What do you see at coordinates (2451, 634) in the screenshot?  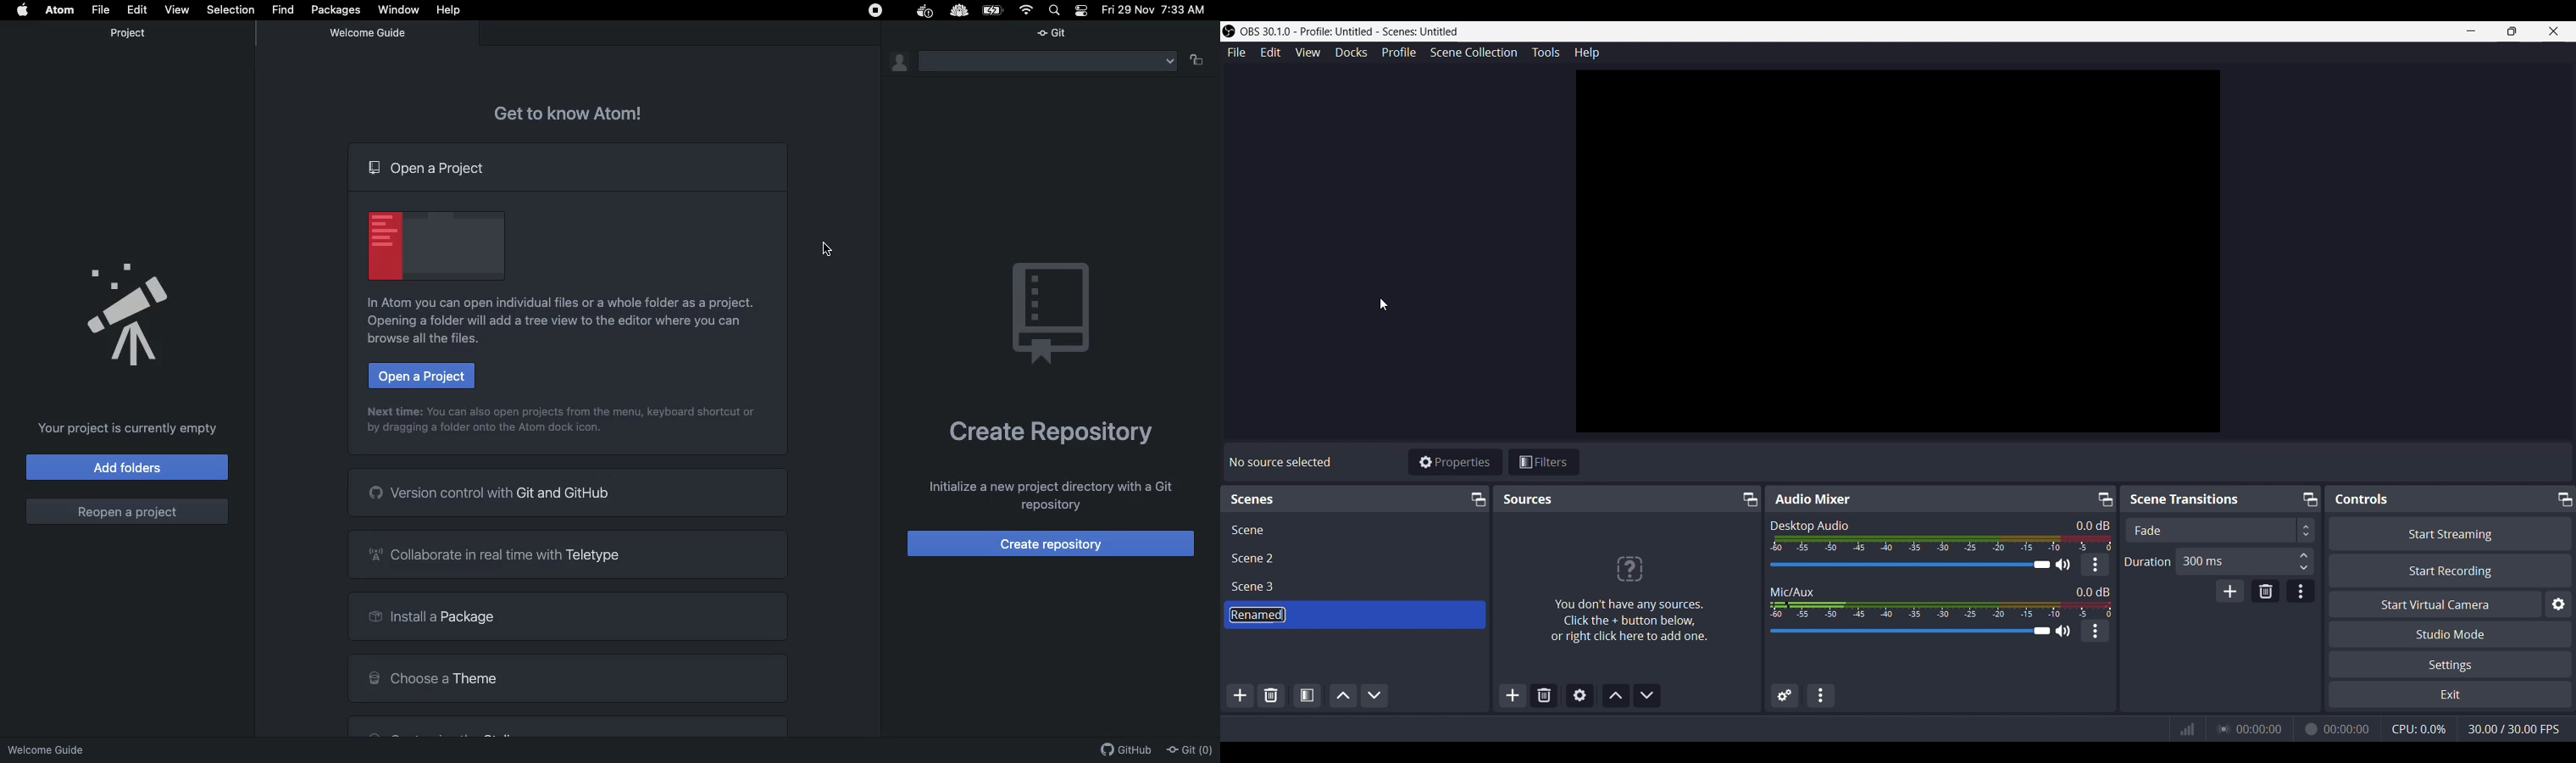 I see `Studio Mode` at bounding box center [2451, 634].